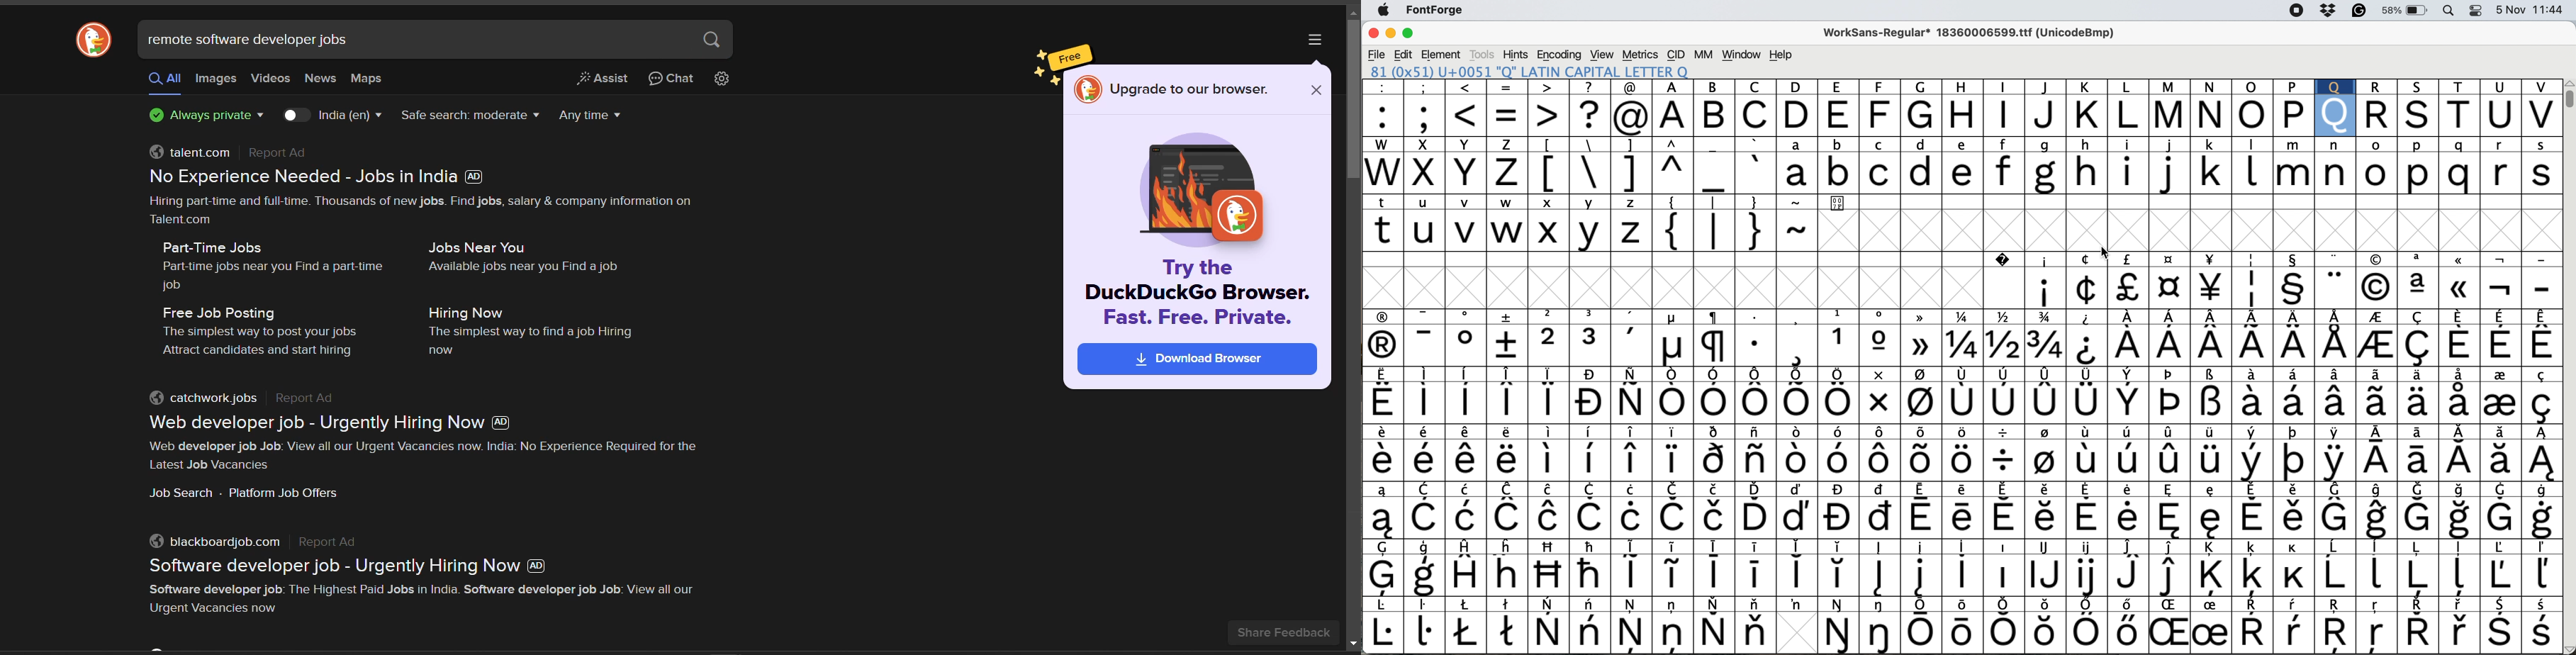  What do you see at coordinates (2300, 11) in the screenshot?
I see `screen recorder` at bounding box center [2300, 11].